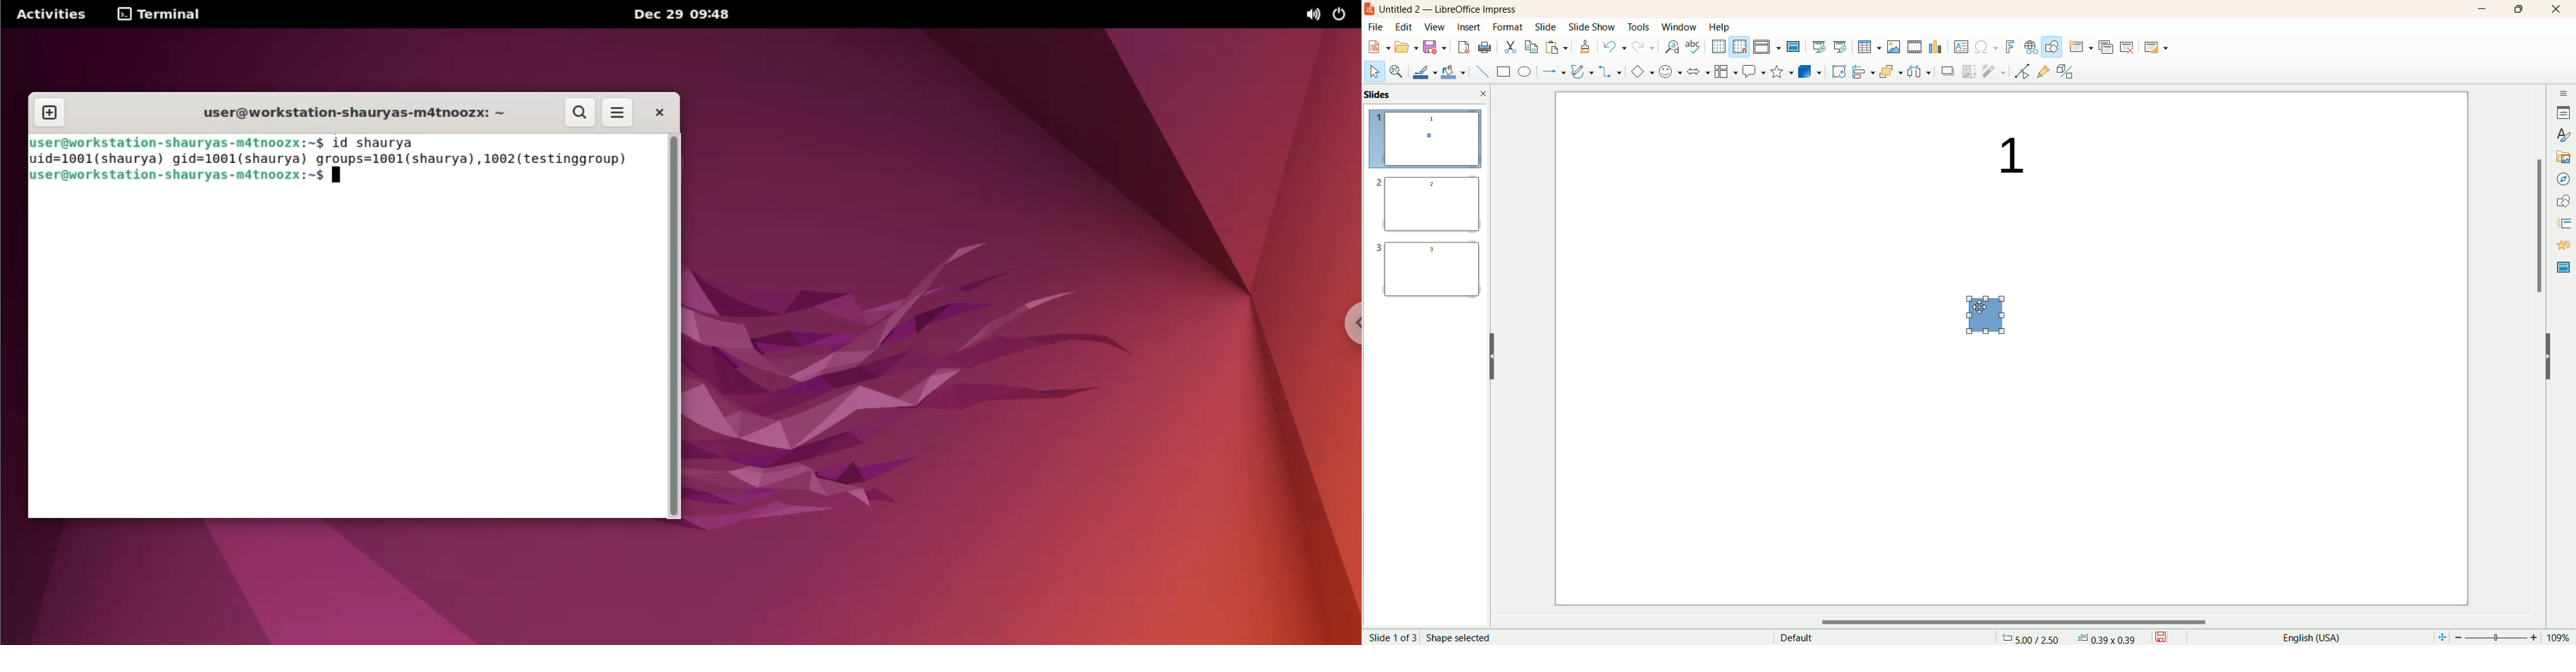 The image size is (2576, 672). Describe the element at coordinates (2564, 199) in the screenshot. I see `shapes` at that location.